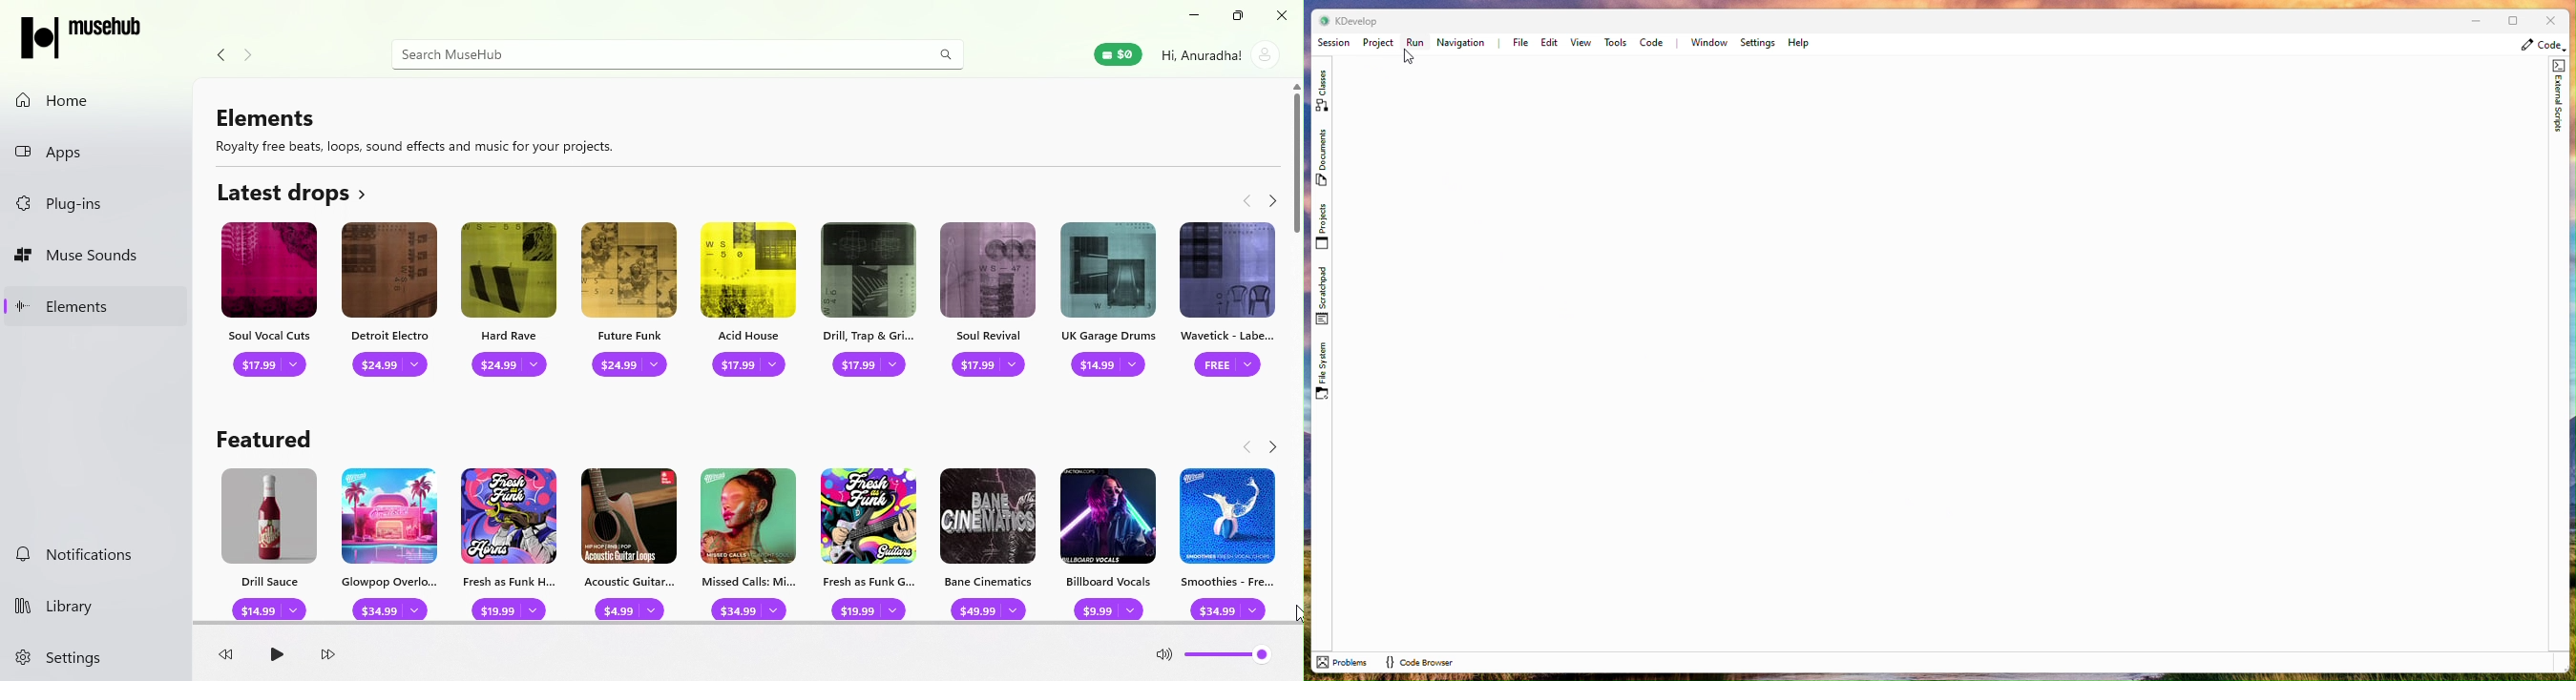 The width and height of the screenshot is (2576, 700). I want to click on Bare cinematics, so click(990, 538).